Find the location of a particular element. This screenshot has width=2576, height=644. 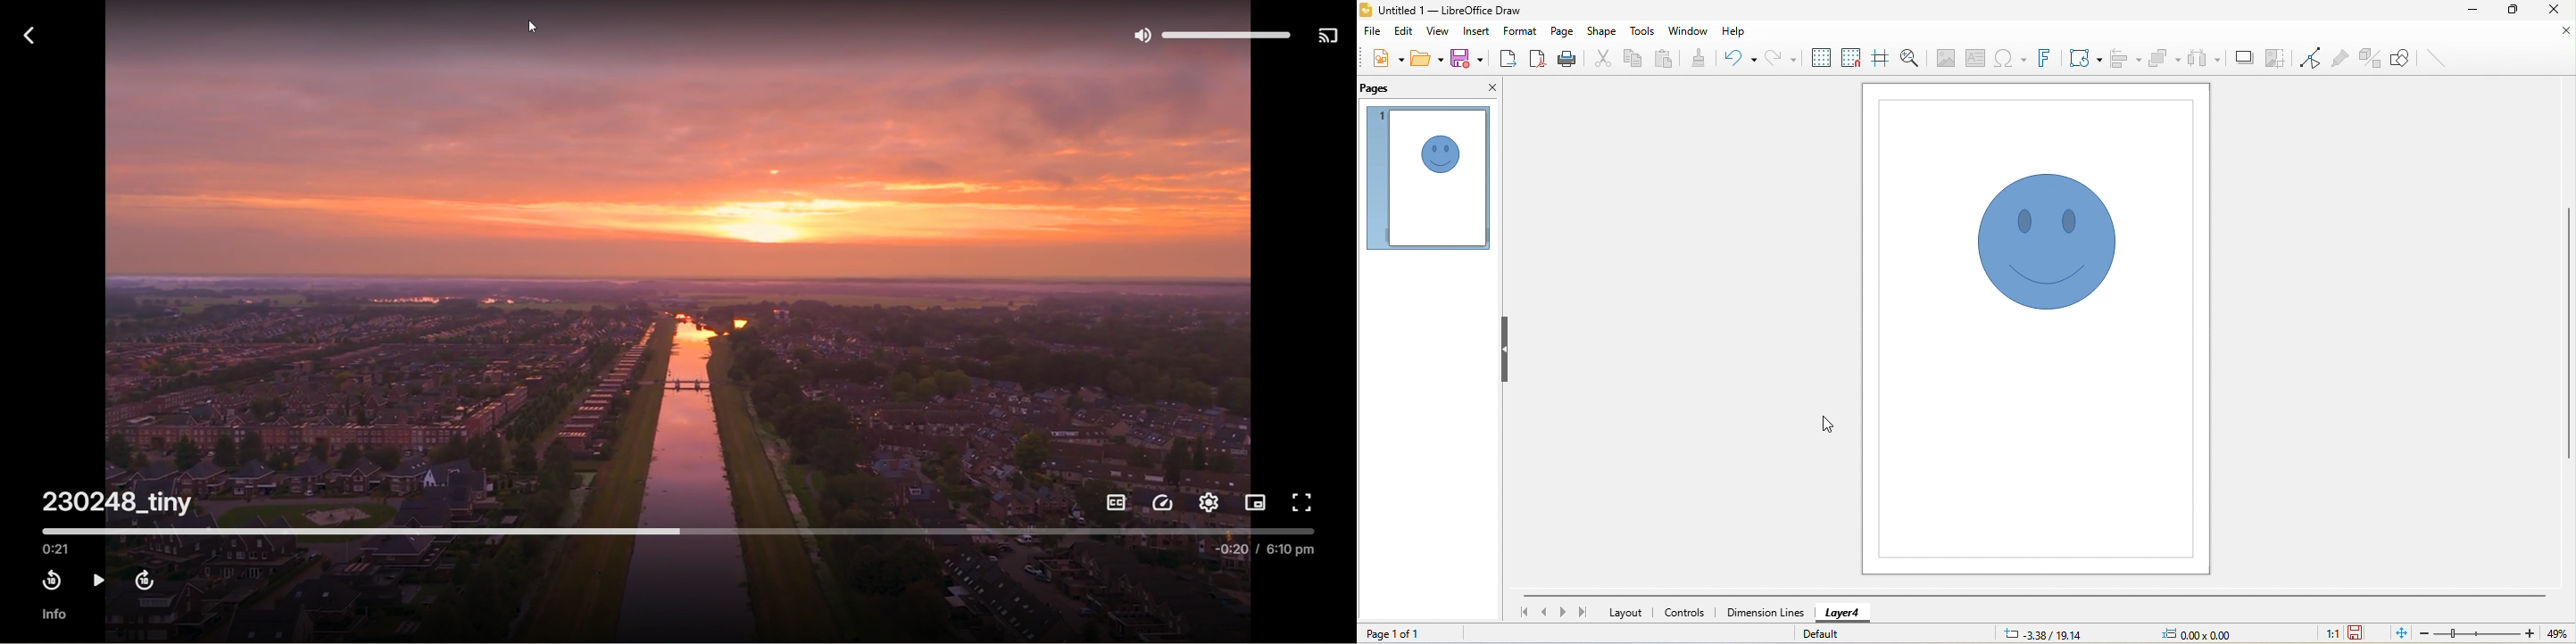

special character is located at coordinates (2009, 57).